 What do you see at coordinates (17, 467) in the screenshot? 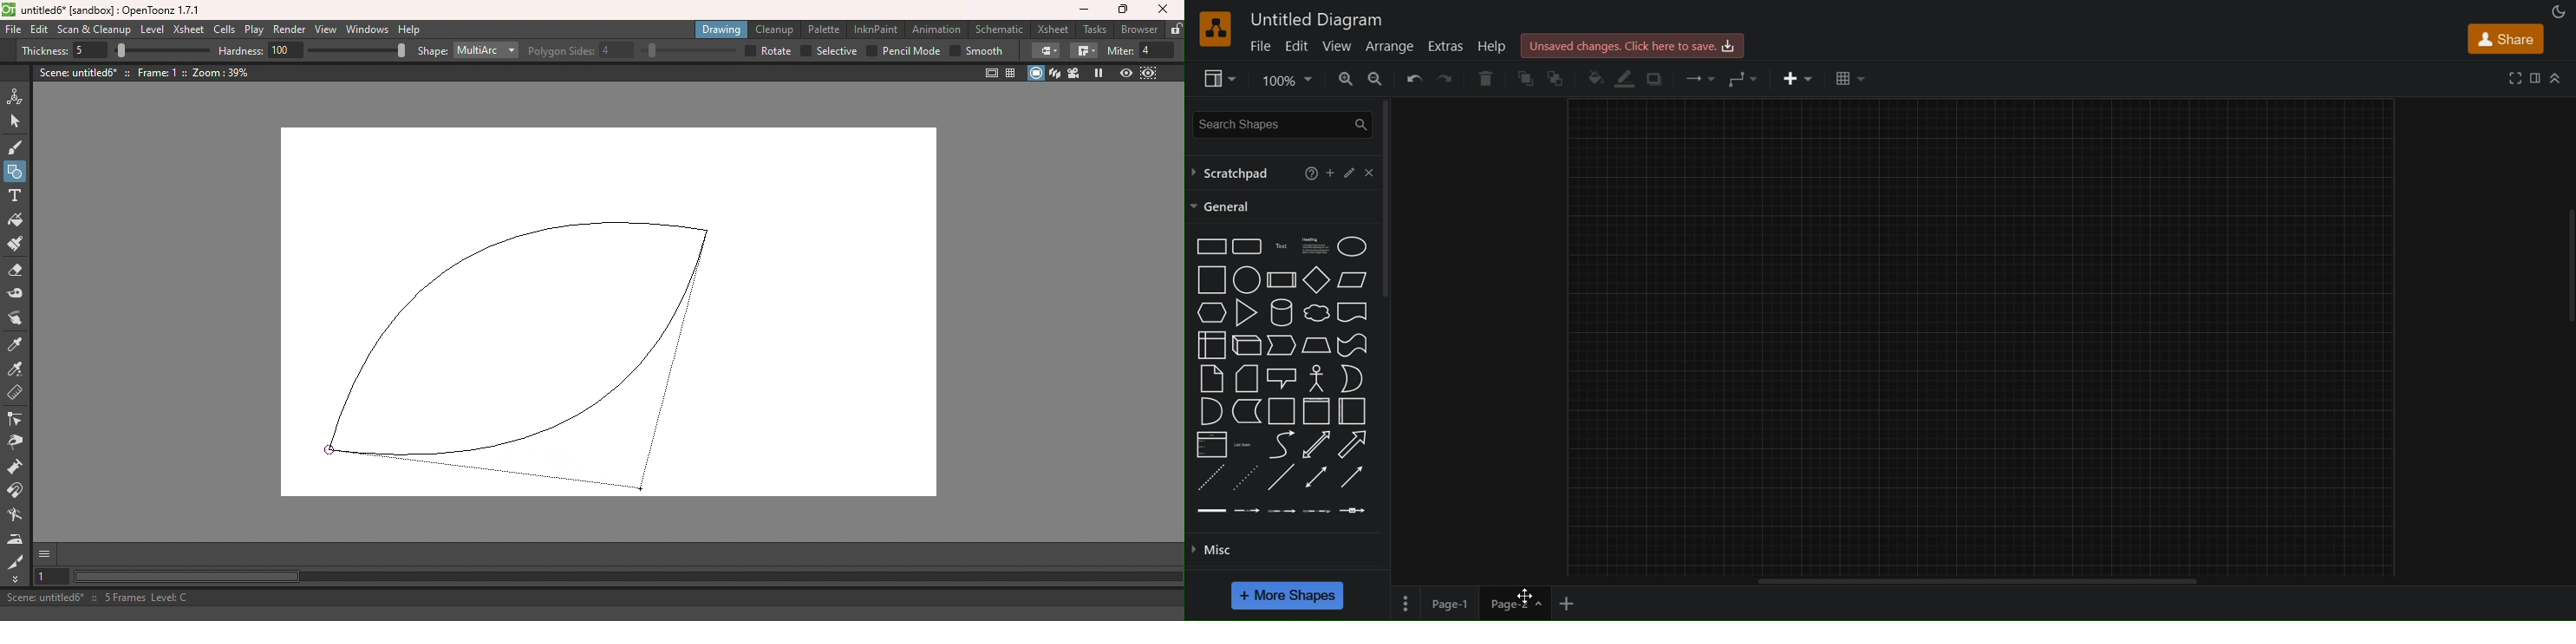
I see `Pump tool` at bounding box center [17, 467].